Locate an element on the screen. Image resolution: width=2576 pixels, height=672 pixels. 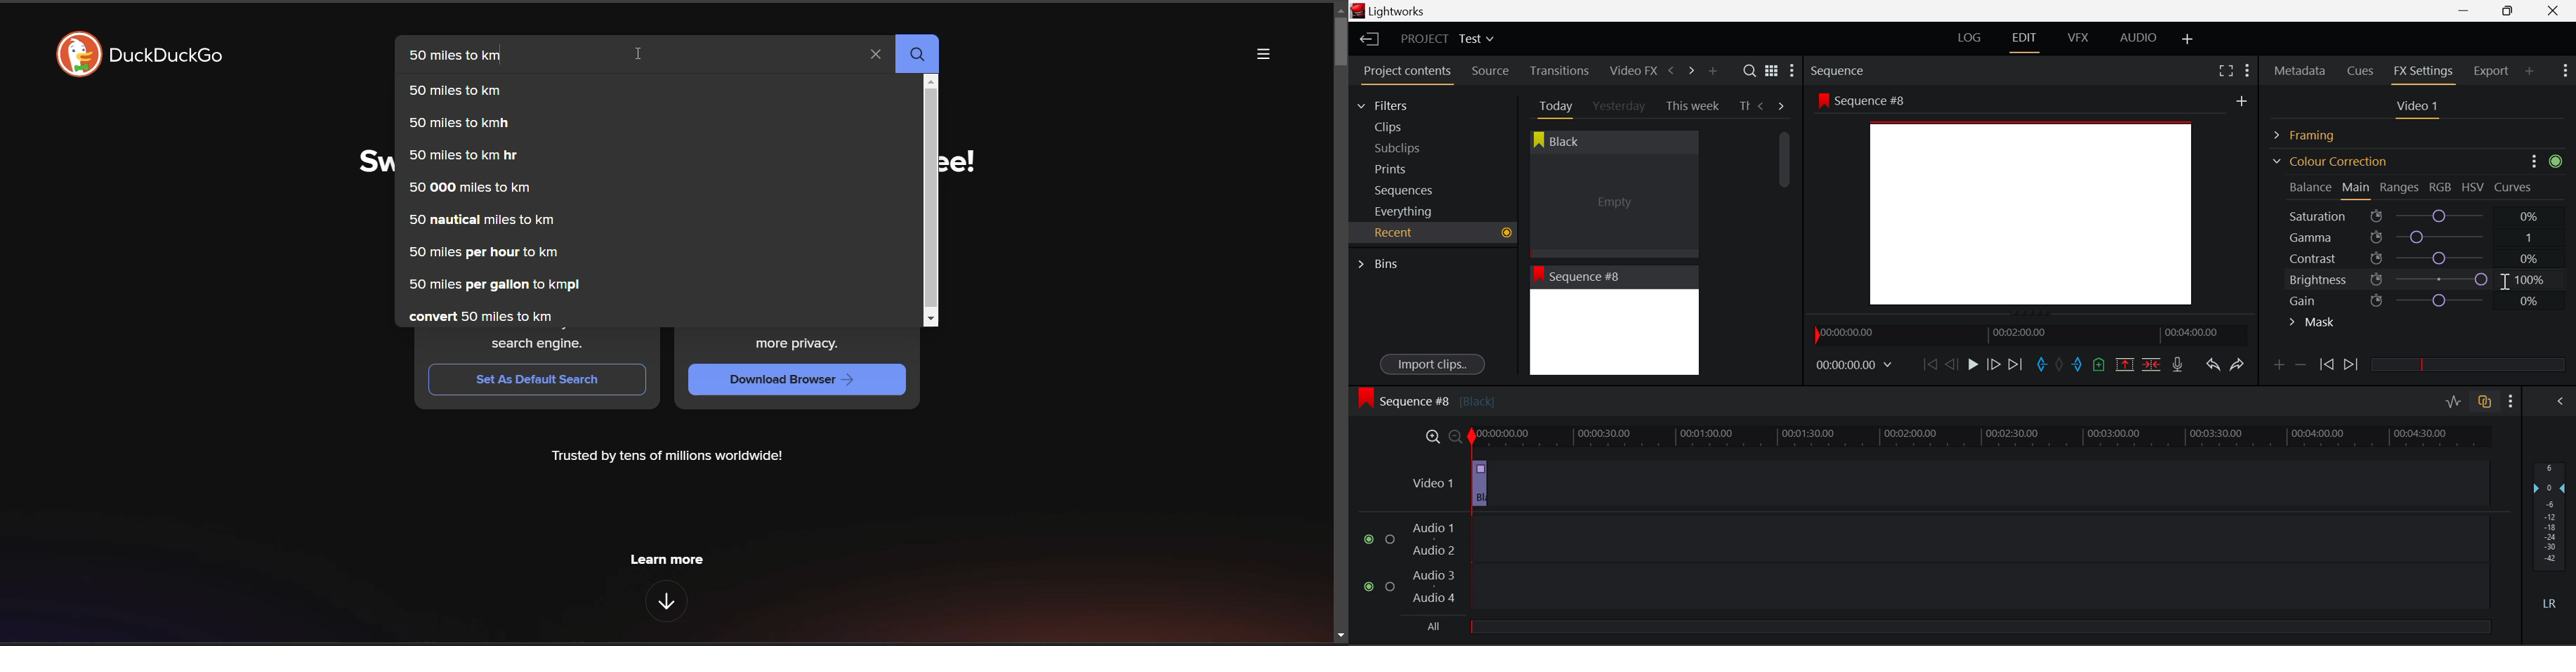
Yesterday Tab is located at coordinates (1620, 107).